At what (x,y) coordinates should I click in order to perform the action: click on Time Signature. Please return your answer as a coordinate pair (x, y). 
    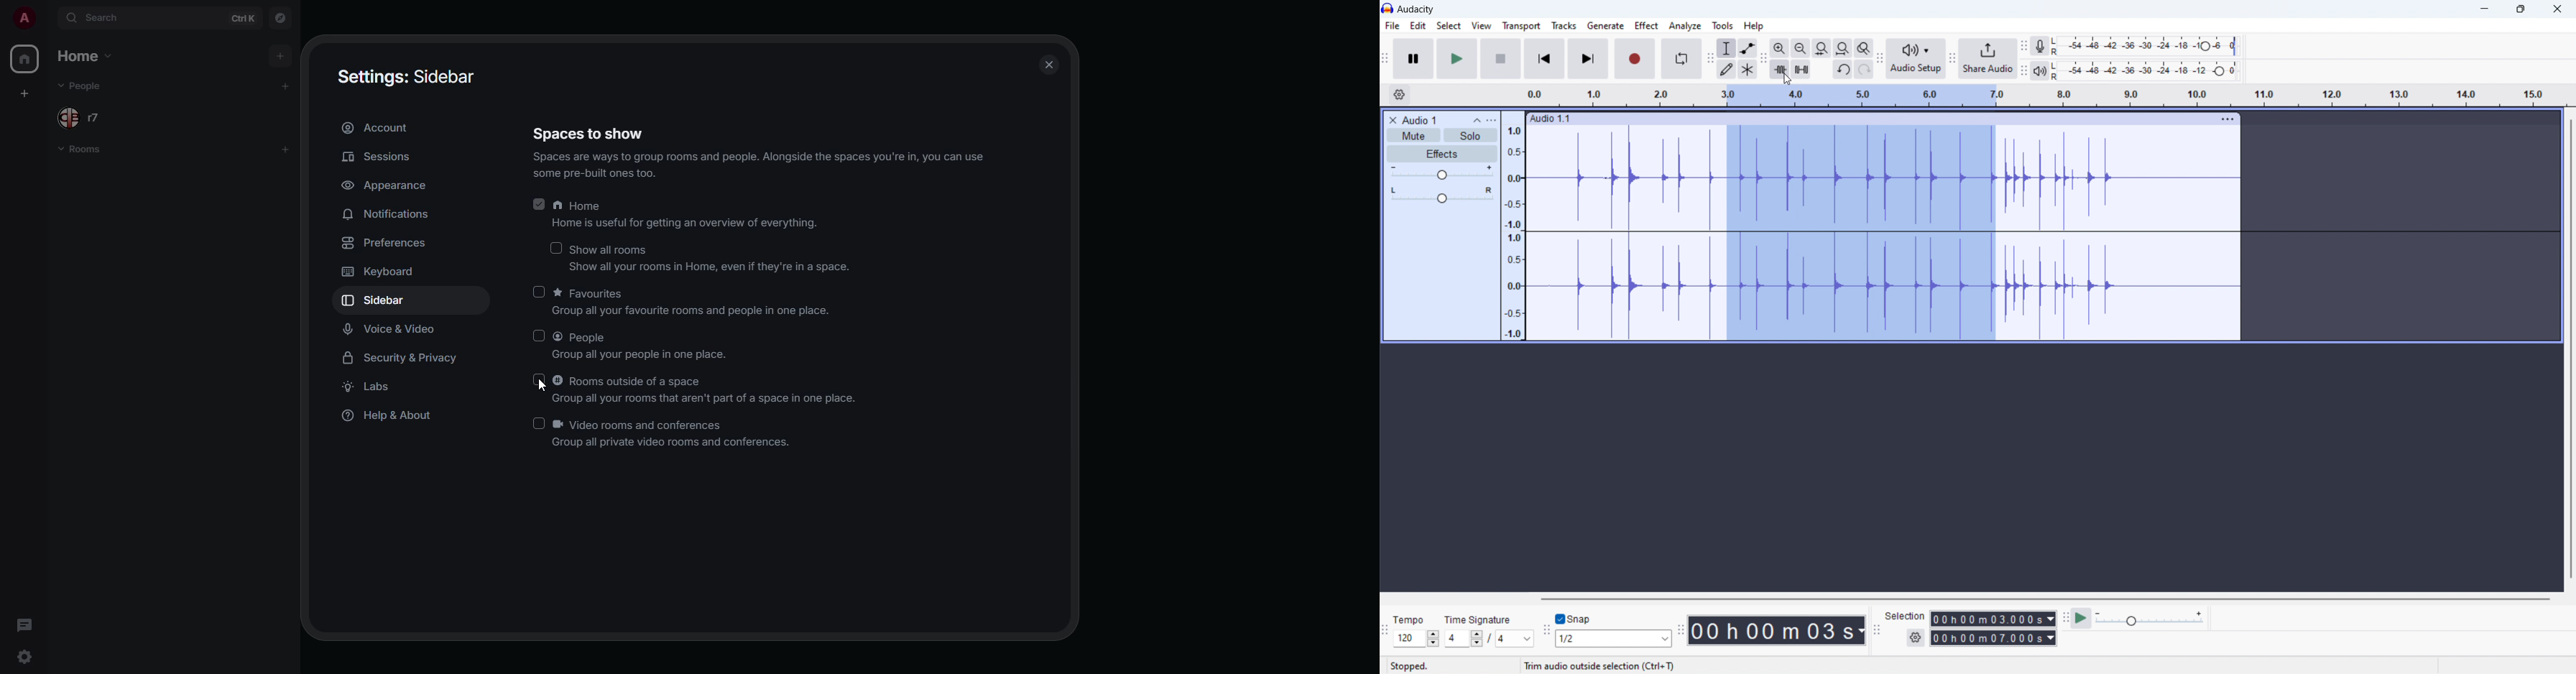
    Looking at the image, I should click on (1483, 617).